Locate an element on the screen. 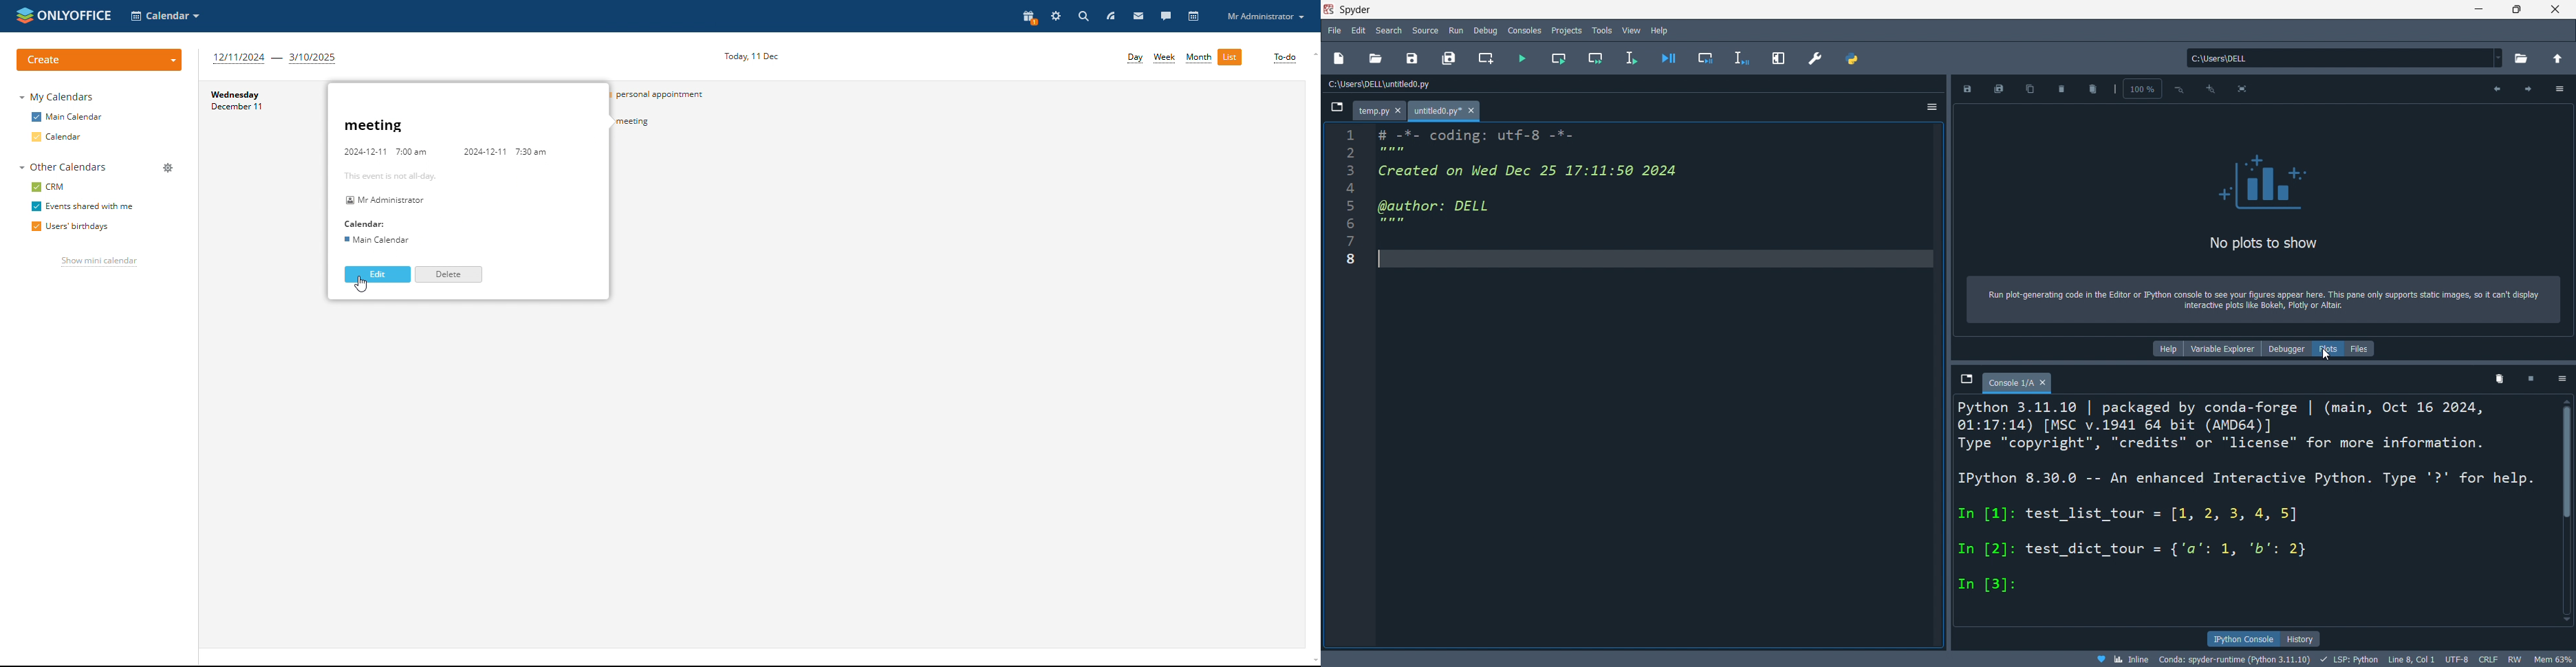  source is located at coordinates (1423, 31).